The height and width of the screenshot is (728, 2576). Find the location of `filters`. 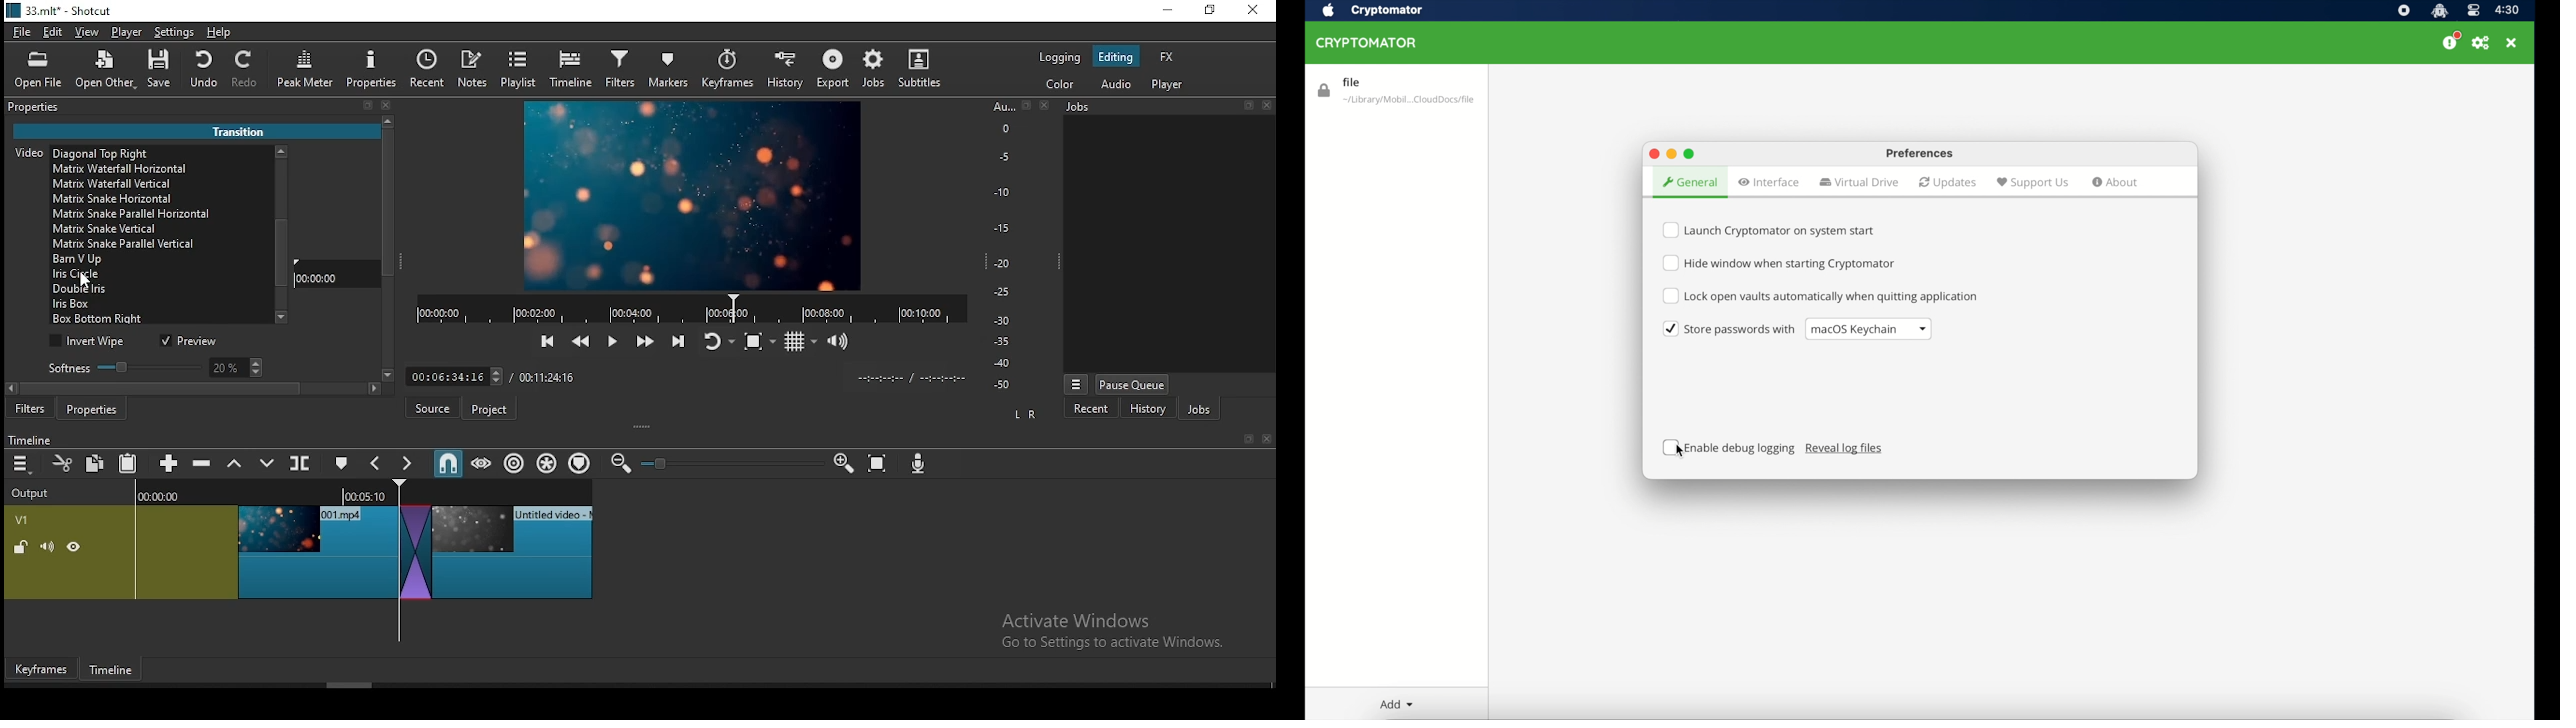

filters is located at coordinates (31, 410).